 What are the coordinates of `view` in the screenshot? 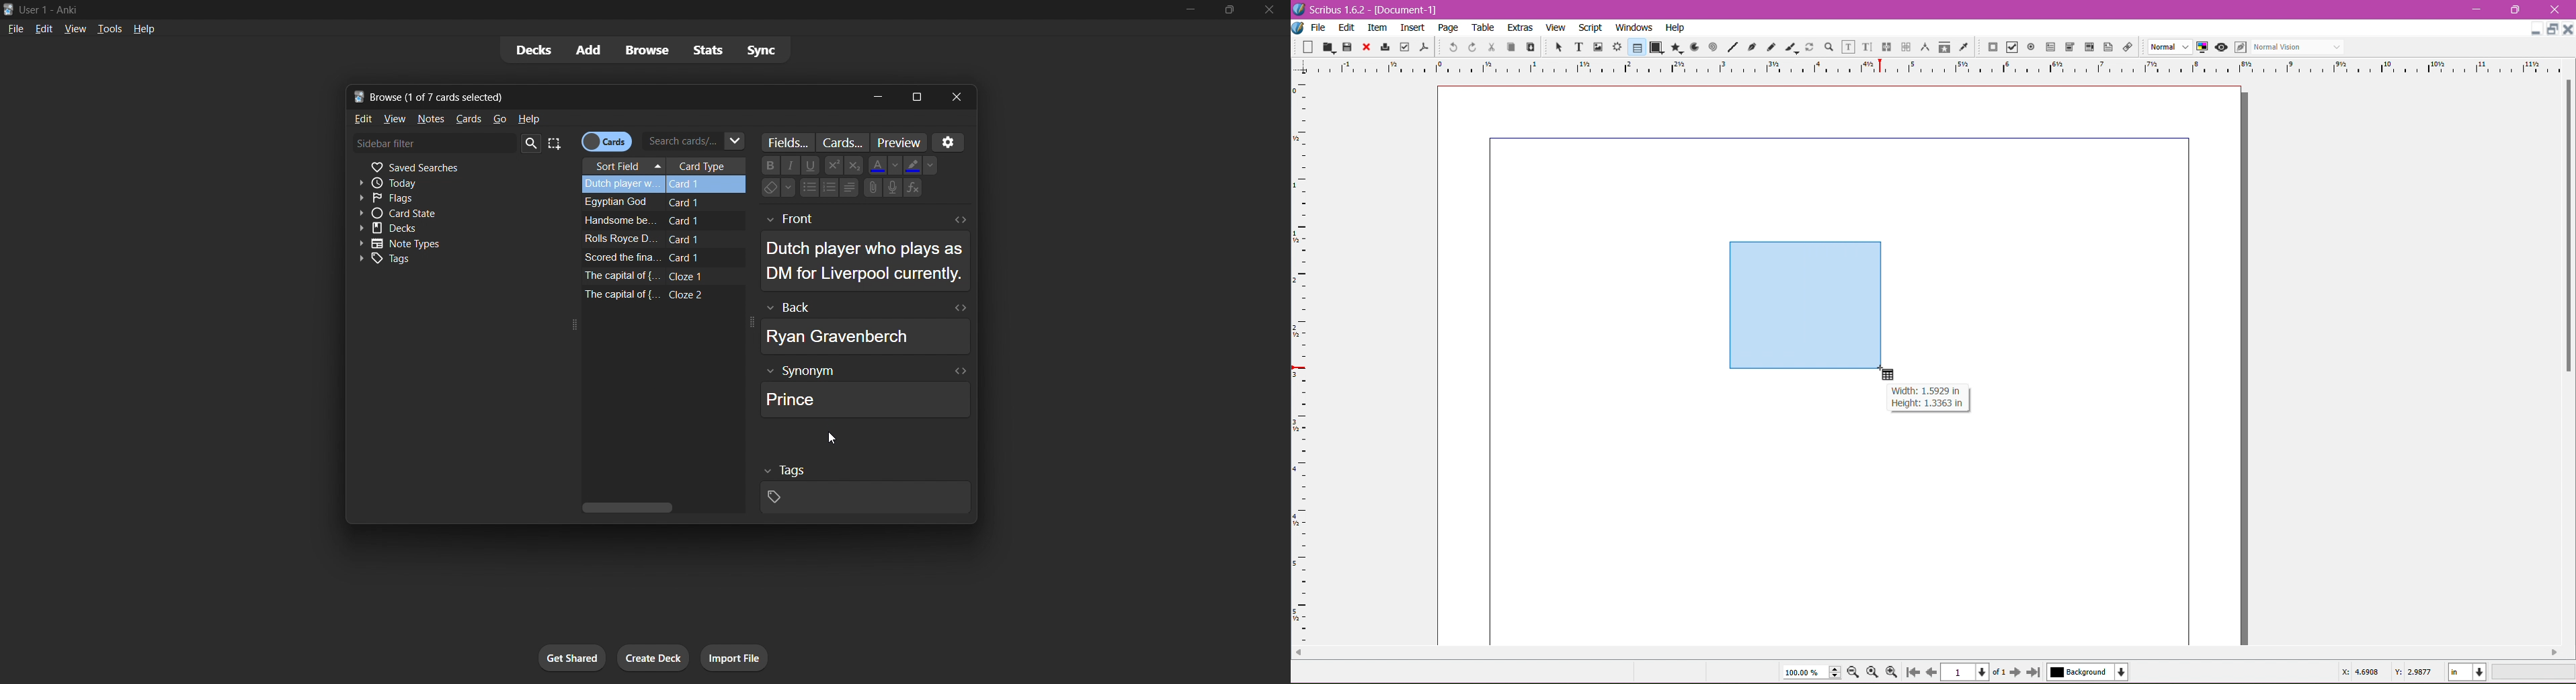 It's located at (73, 28).